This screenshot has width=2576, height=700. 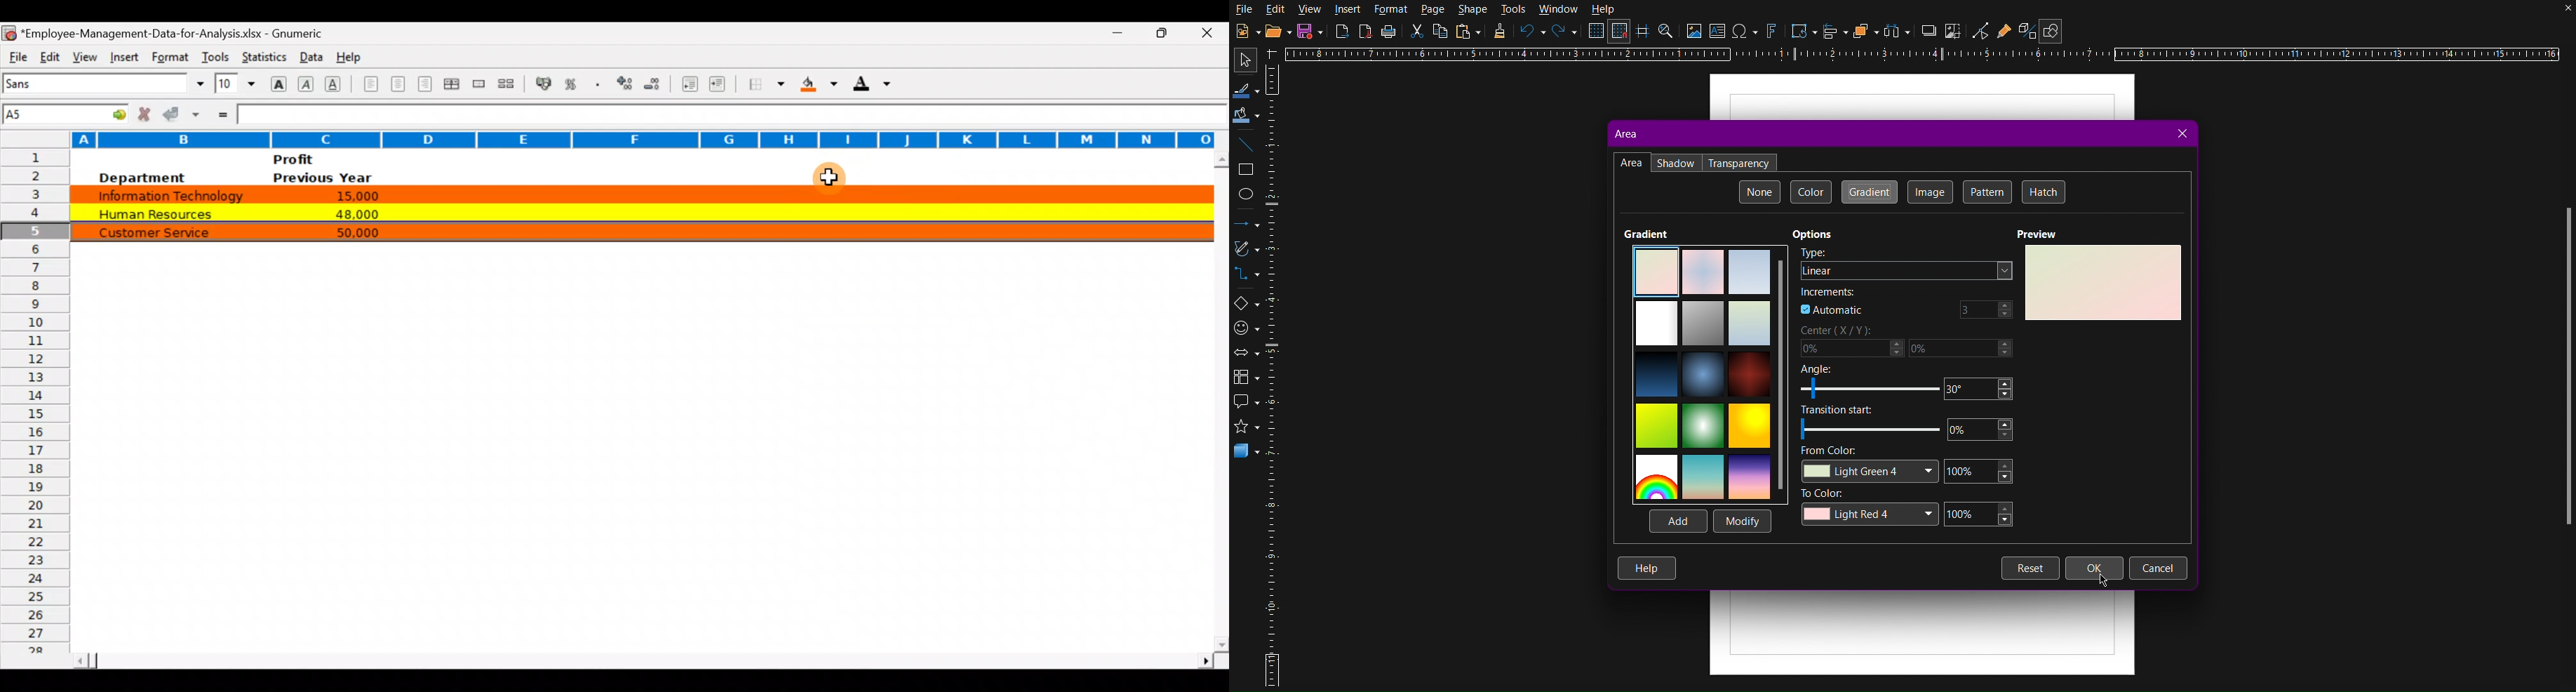 What do you see at coordinates (1312, 10) in the screenshot?
I see `View` at bounding box center [1312, 10].